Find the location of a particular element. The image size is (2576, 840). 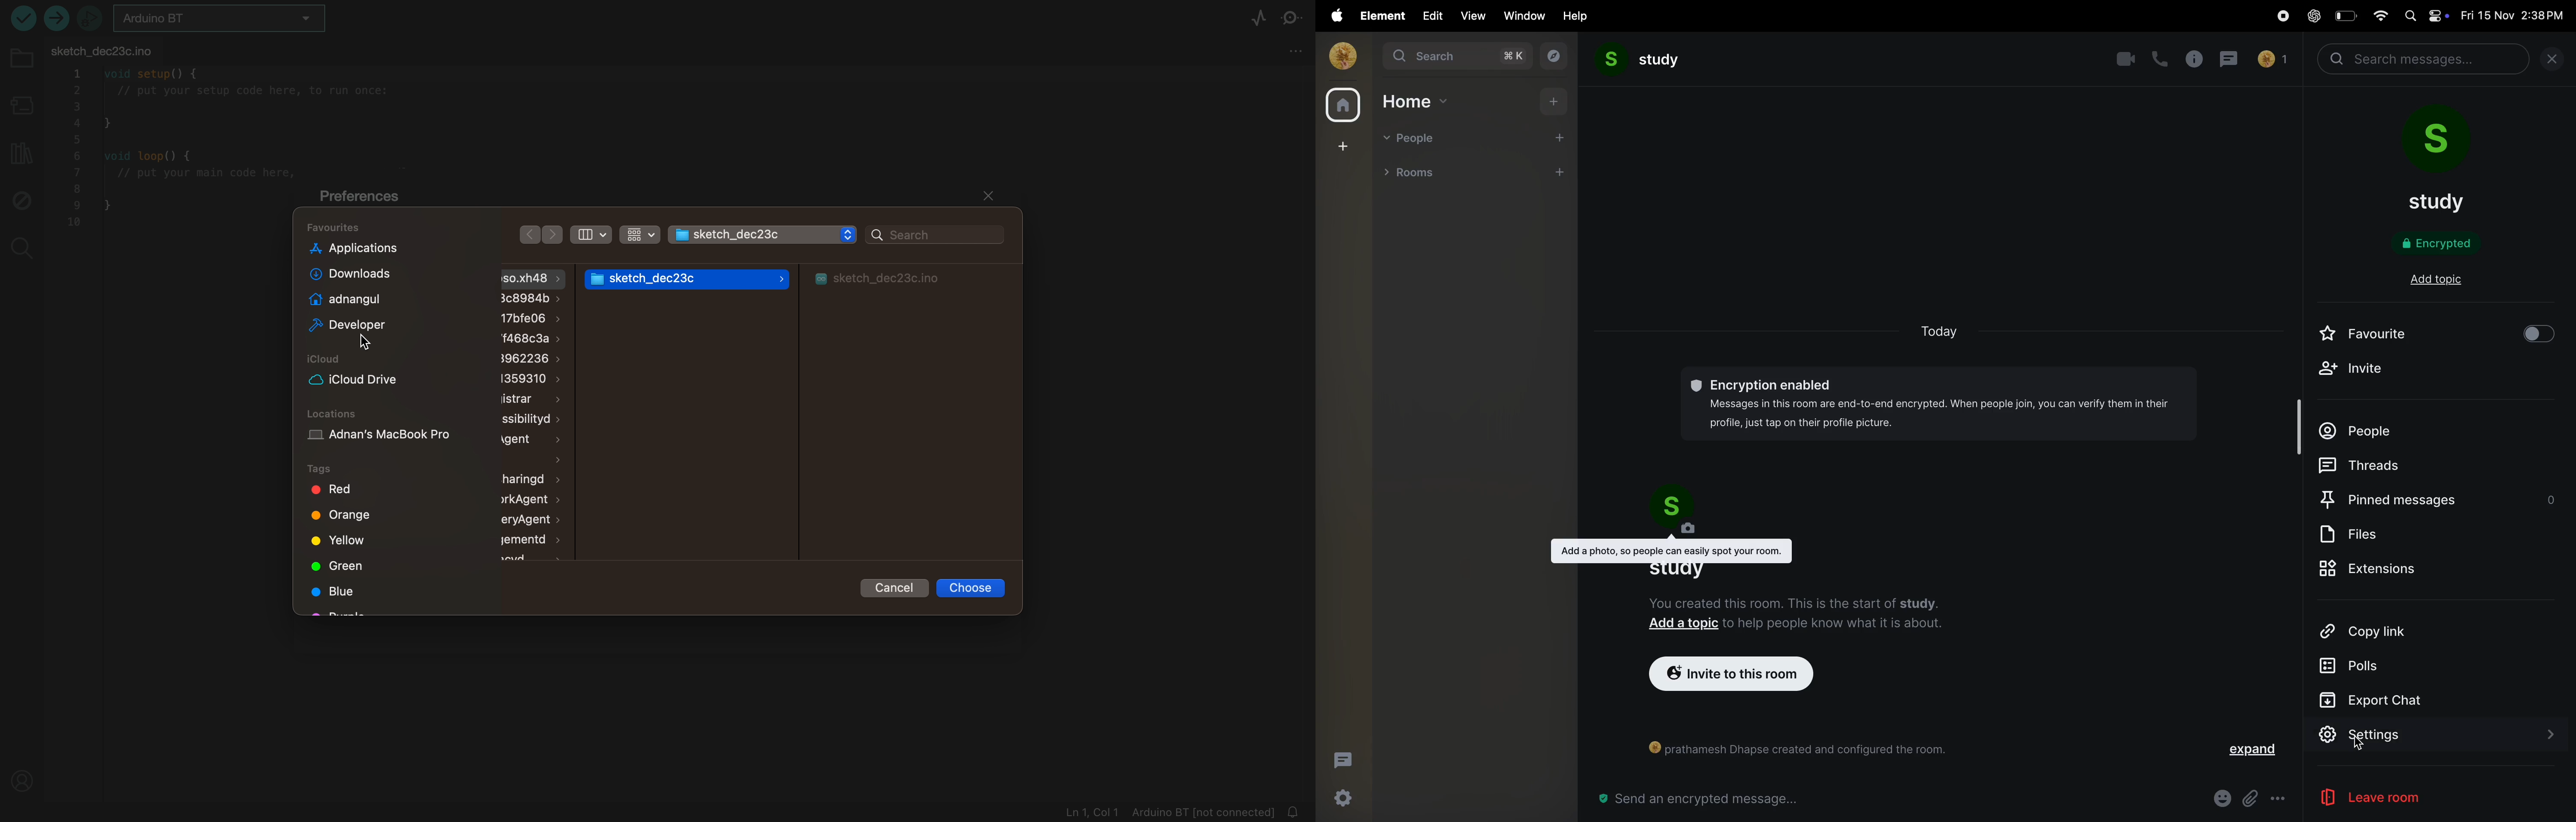

battery is located at coordinates (2344, 15).